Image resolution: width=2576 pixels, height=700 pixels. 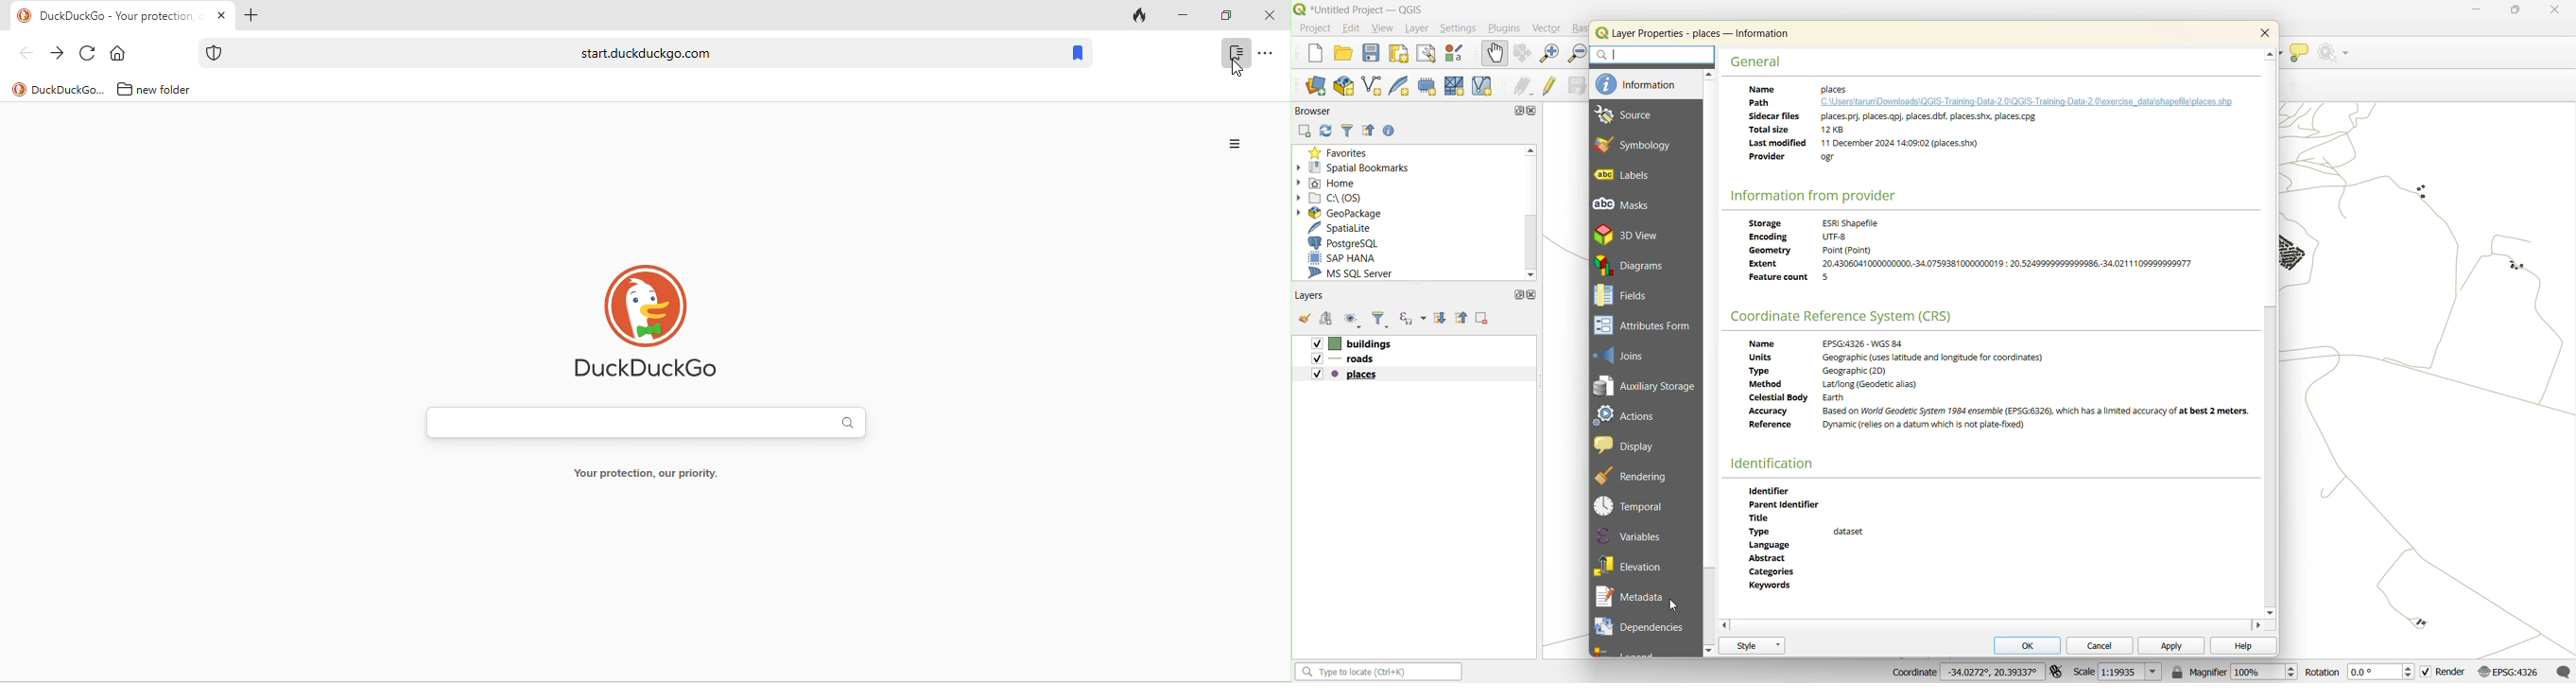 I want to click on attribute forms, so click(x=1642, y=325).